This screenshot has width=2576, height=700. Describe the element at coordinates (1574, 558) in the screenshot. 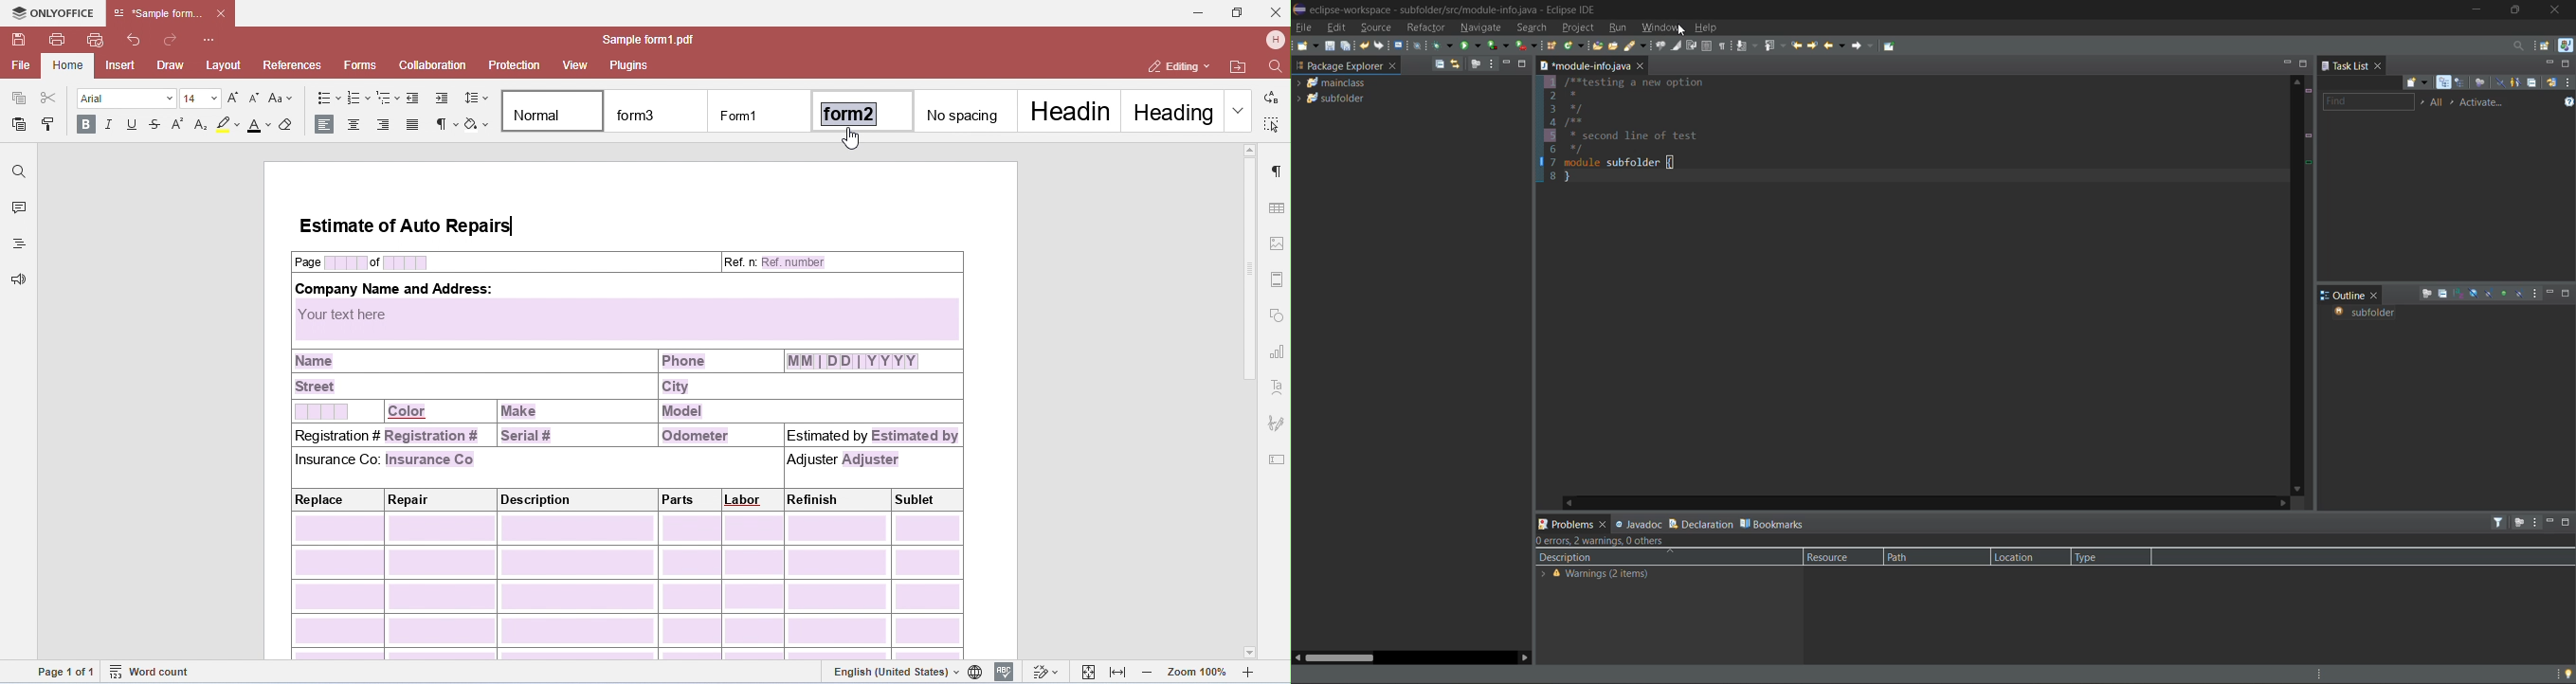

I see `description` at that location.